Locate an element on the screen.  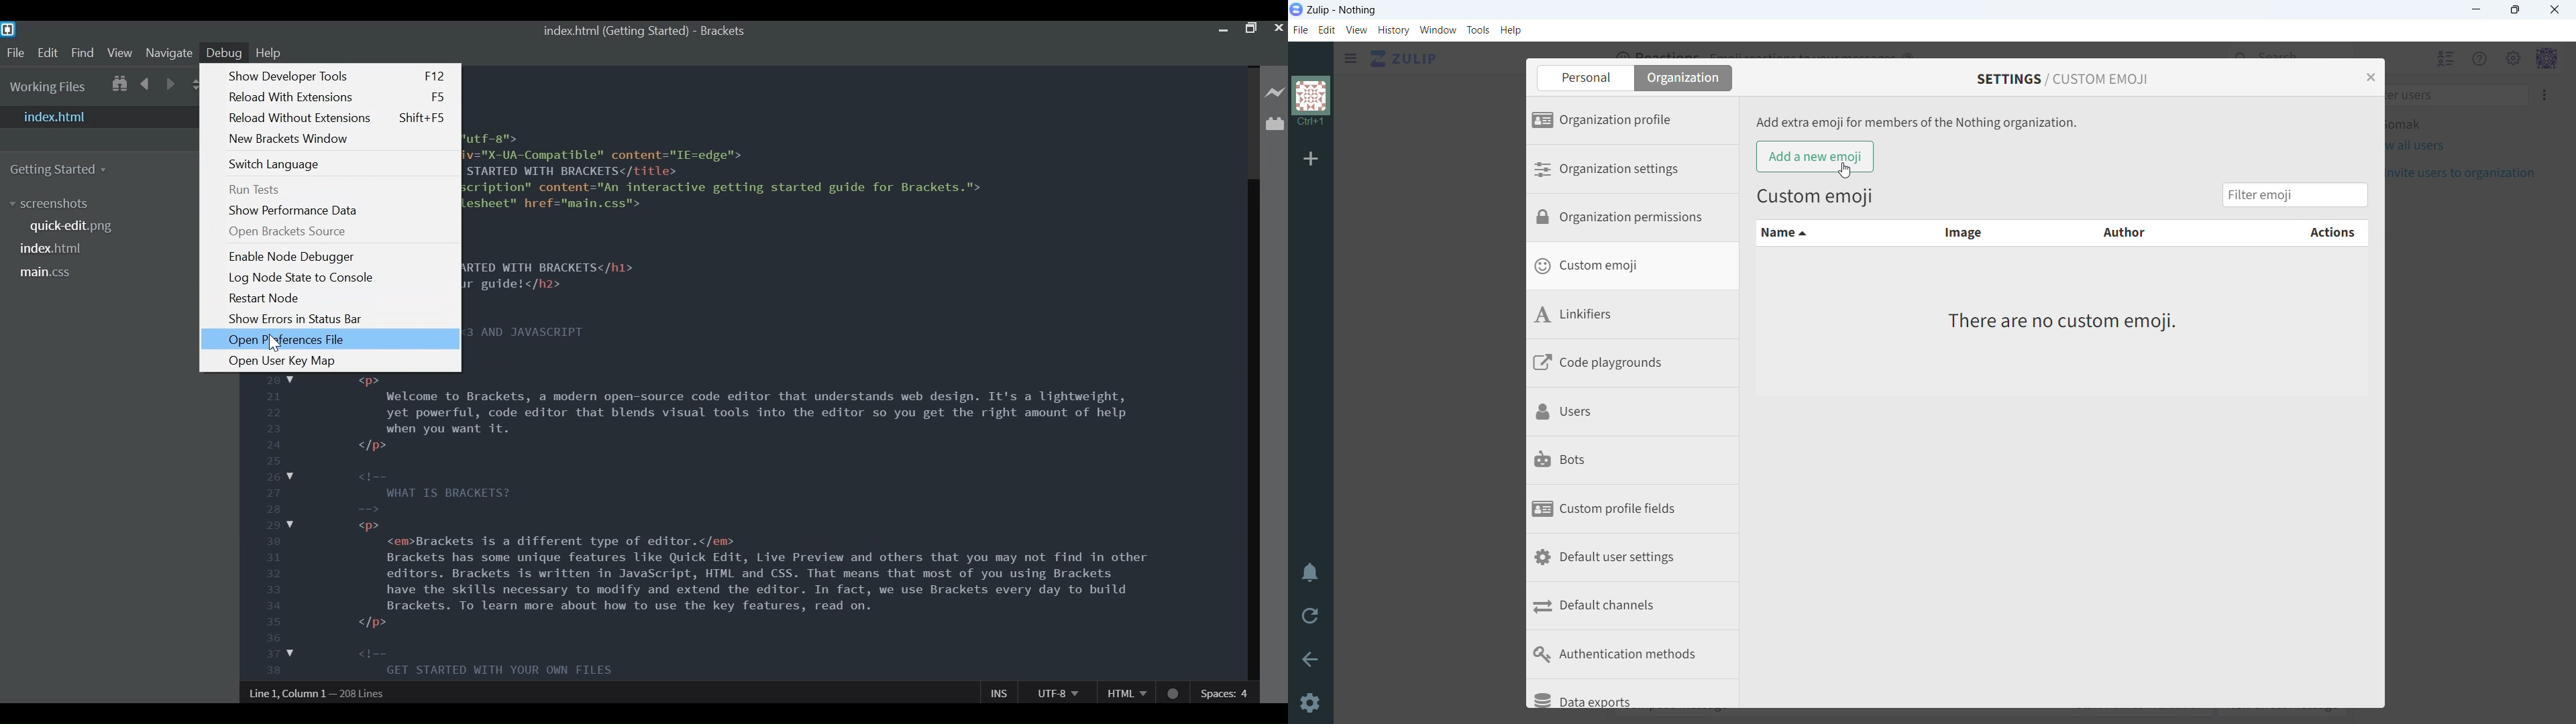
add organization is located at coordinates (1311, 160).